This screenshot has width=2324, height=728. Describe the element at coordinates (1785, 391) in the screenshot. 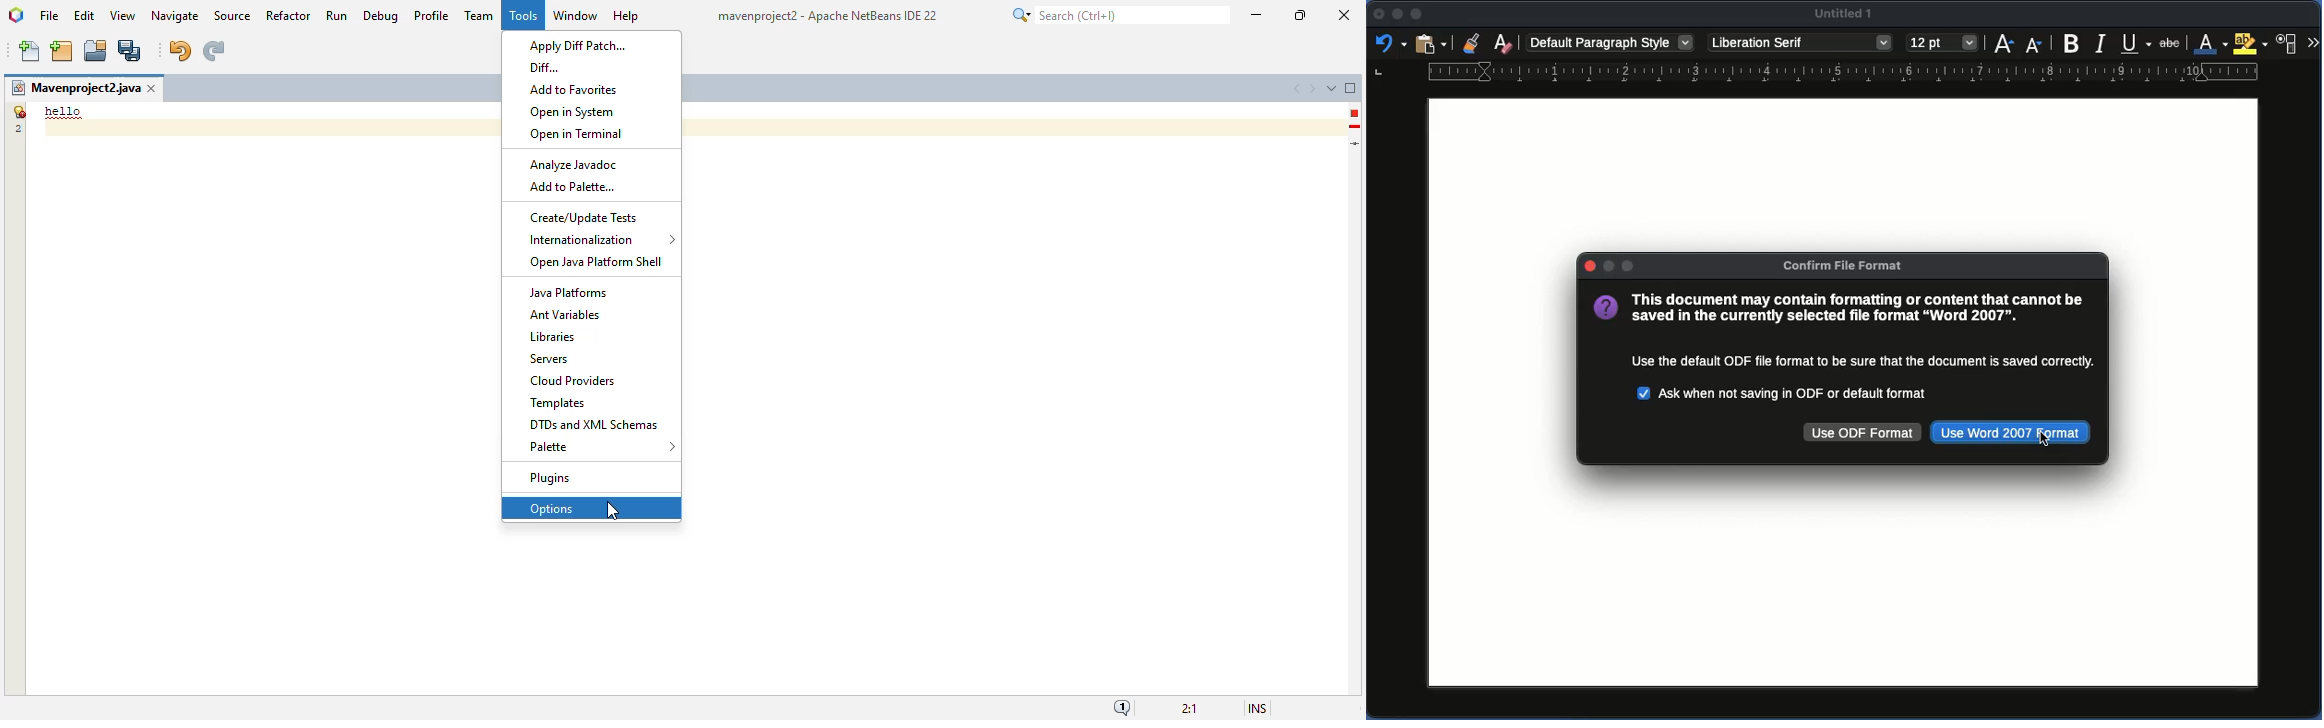

I see `Ask when not saving in ODF or default format` at that location.